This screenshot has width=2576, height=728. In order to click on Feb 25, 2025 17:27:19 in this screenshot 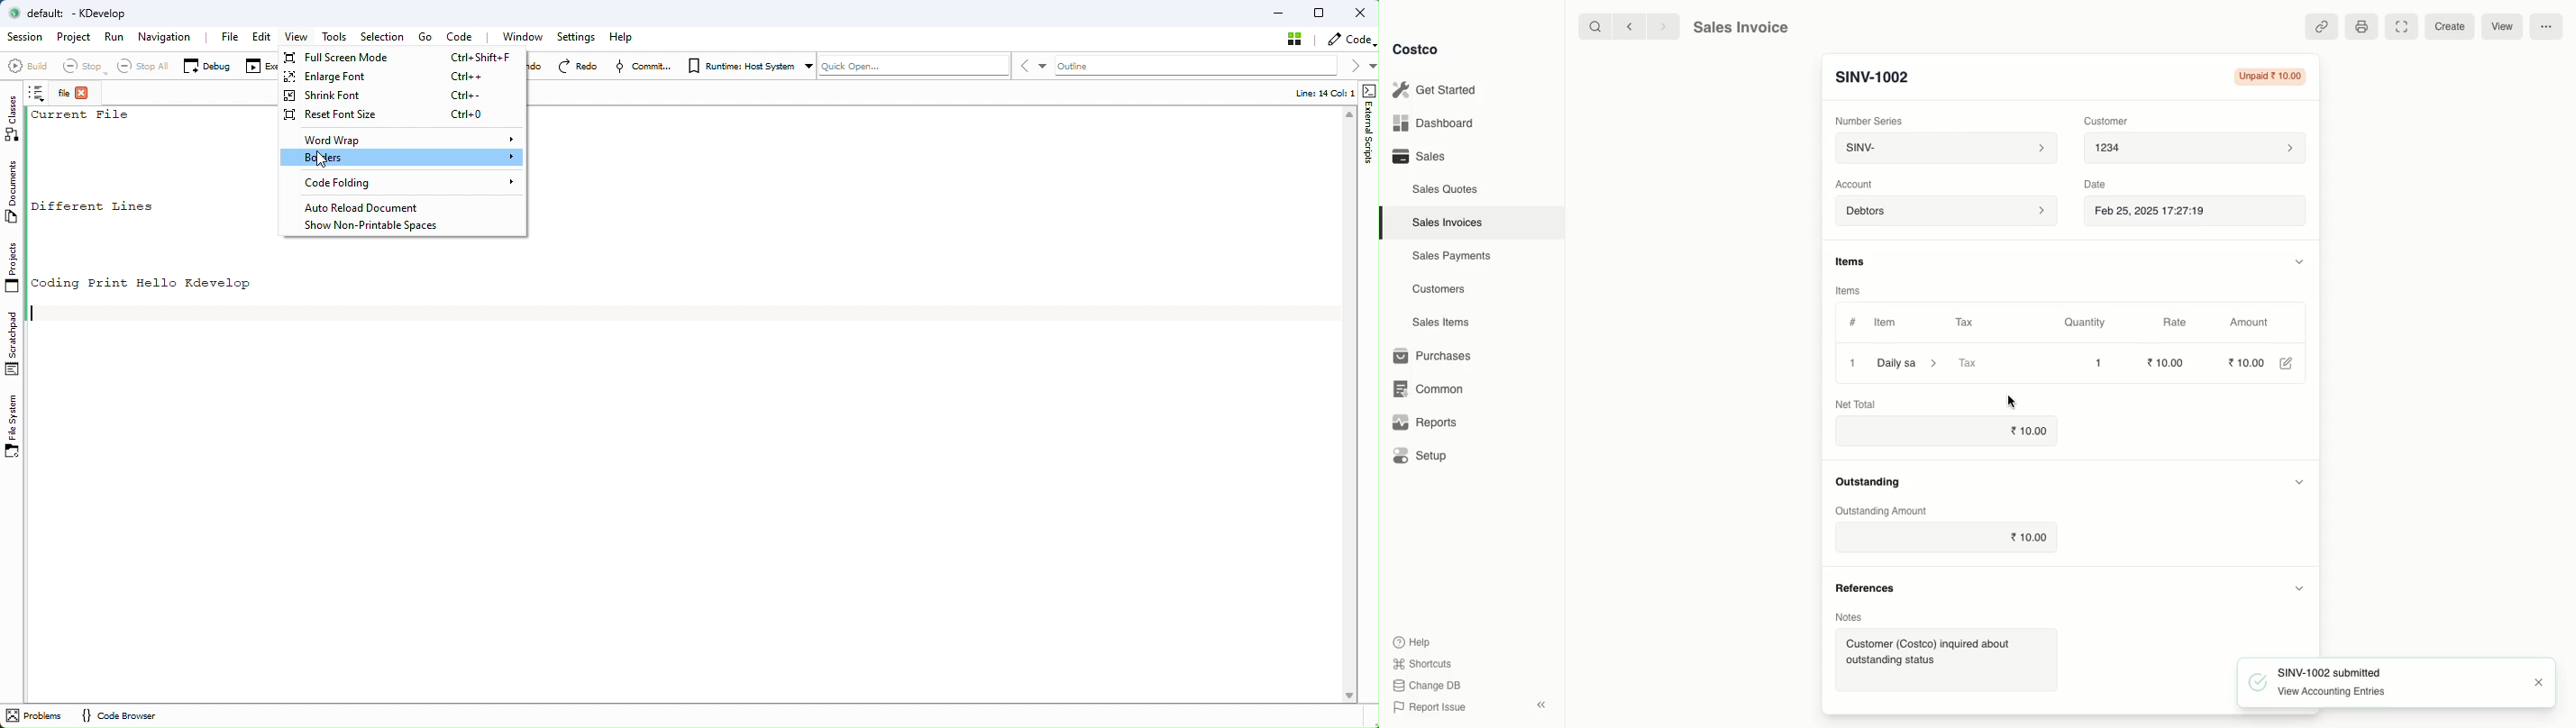, I will do `click(2192, 214)`.